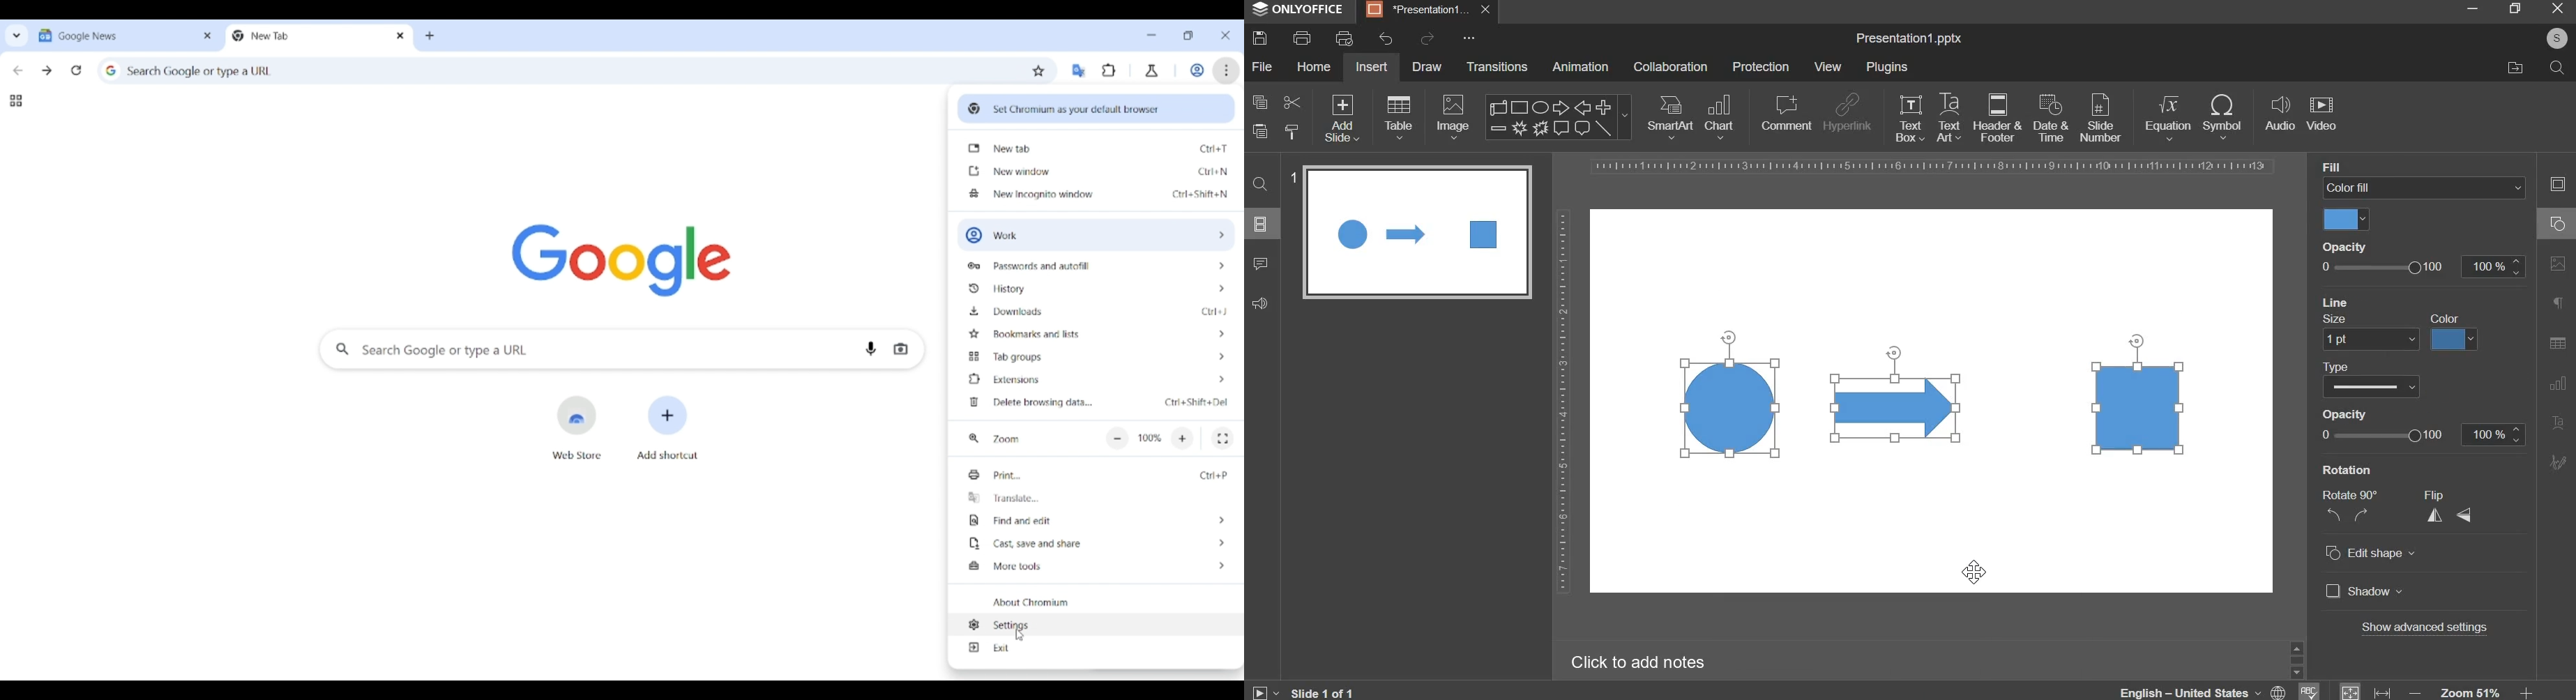 This screenshot has width=2576, height=700. Describe the element at coordinates (1976, 572) in the screenshot. I see `cursor` at that location.